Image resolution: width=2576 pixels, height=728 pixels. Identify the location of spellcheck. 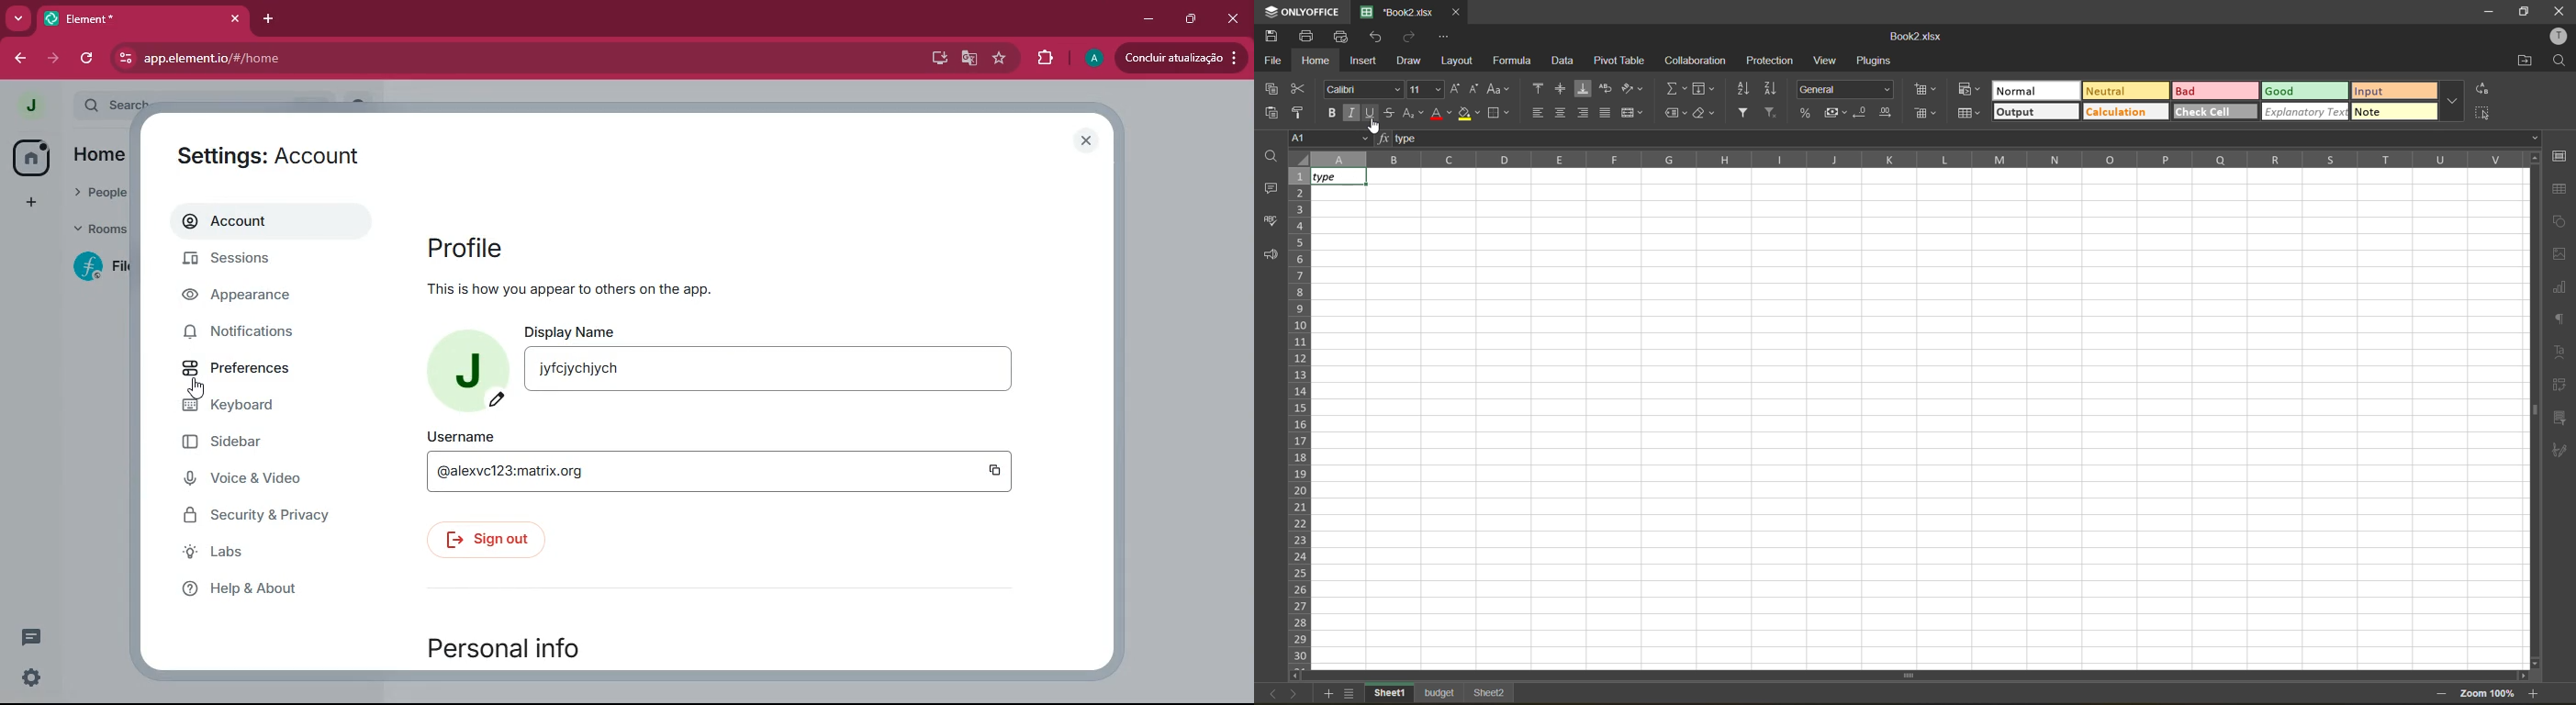
(1271, 218).